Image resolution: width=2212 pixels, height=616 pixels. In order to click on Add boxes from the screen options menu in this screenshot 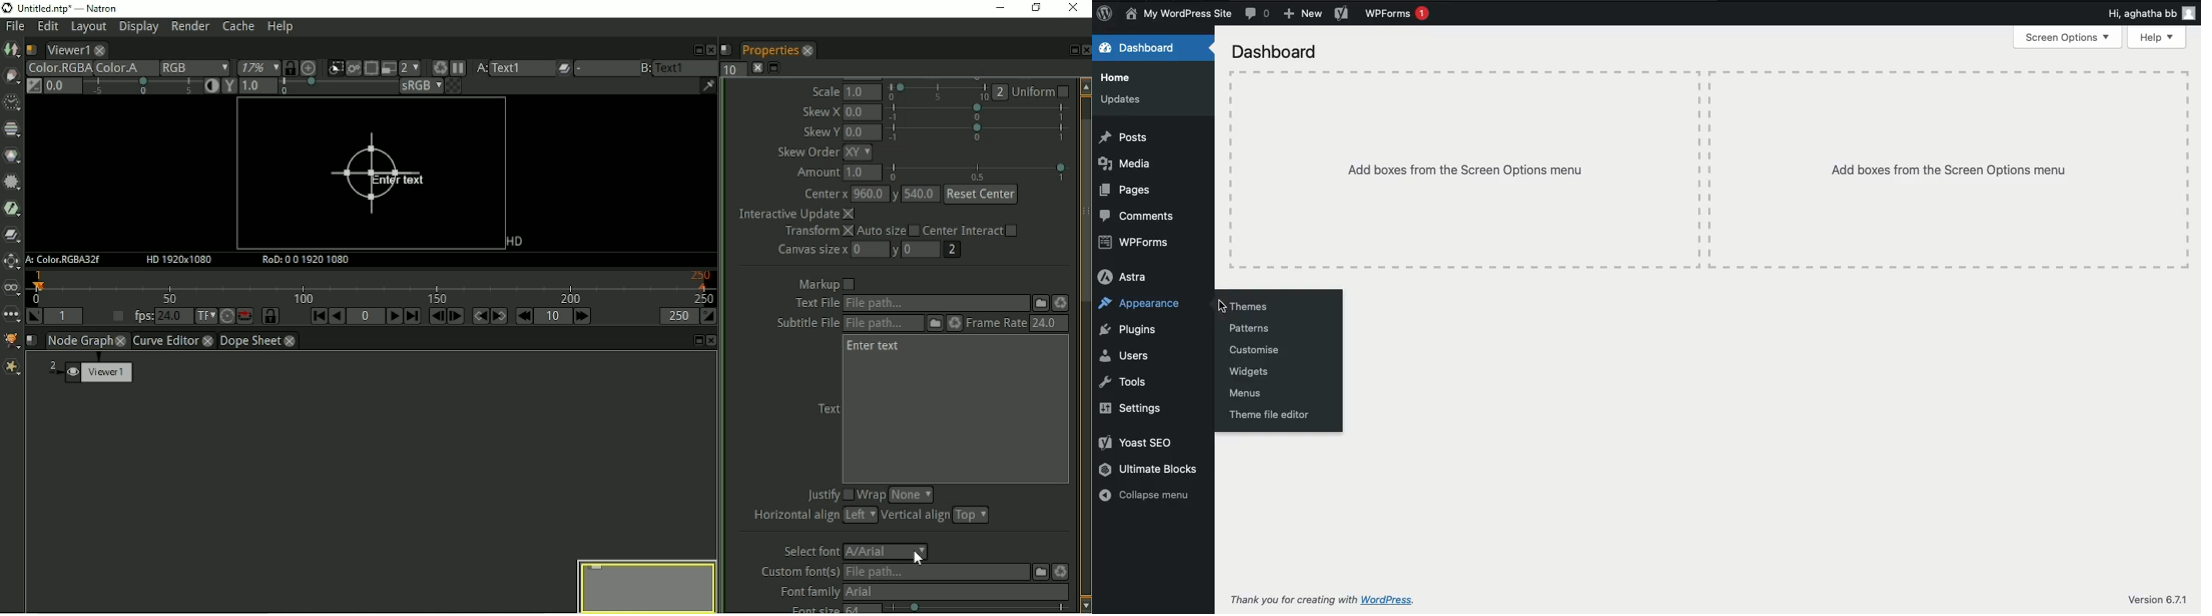, I will do `click(1950, 171)`.